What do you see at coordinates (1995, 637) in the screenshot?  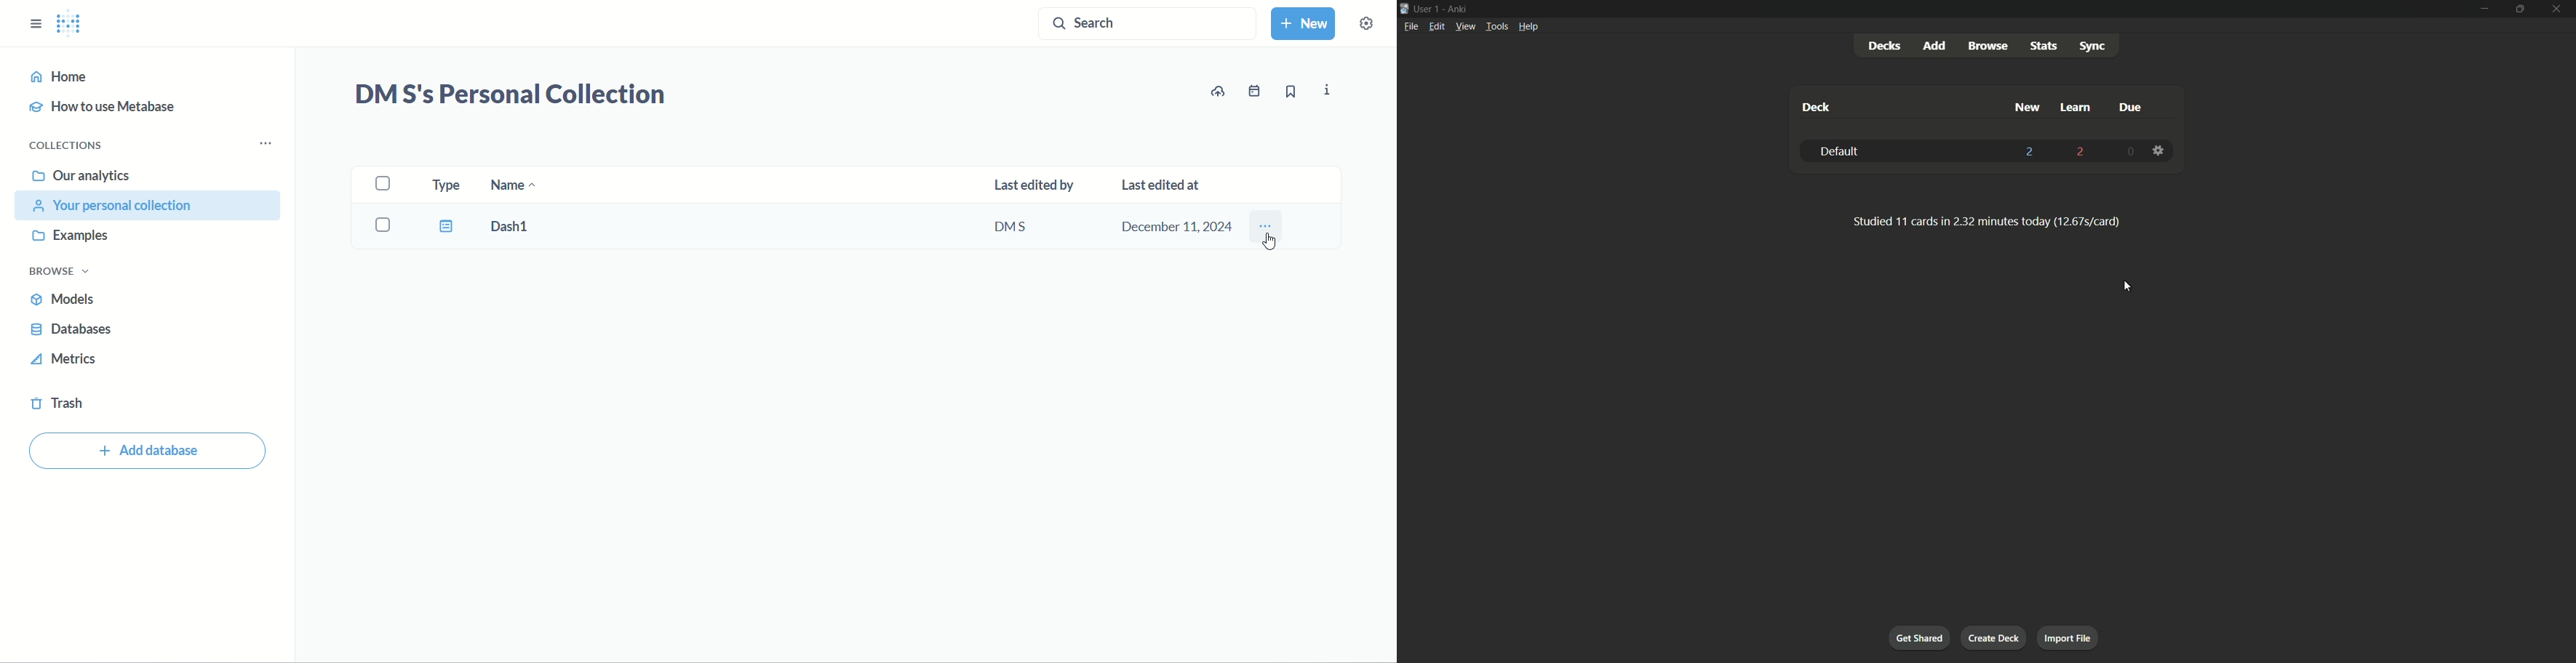 I see `create deck` at bounding box center [1995, 637].